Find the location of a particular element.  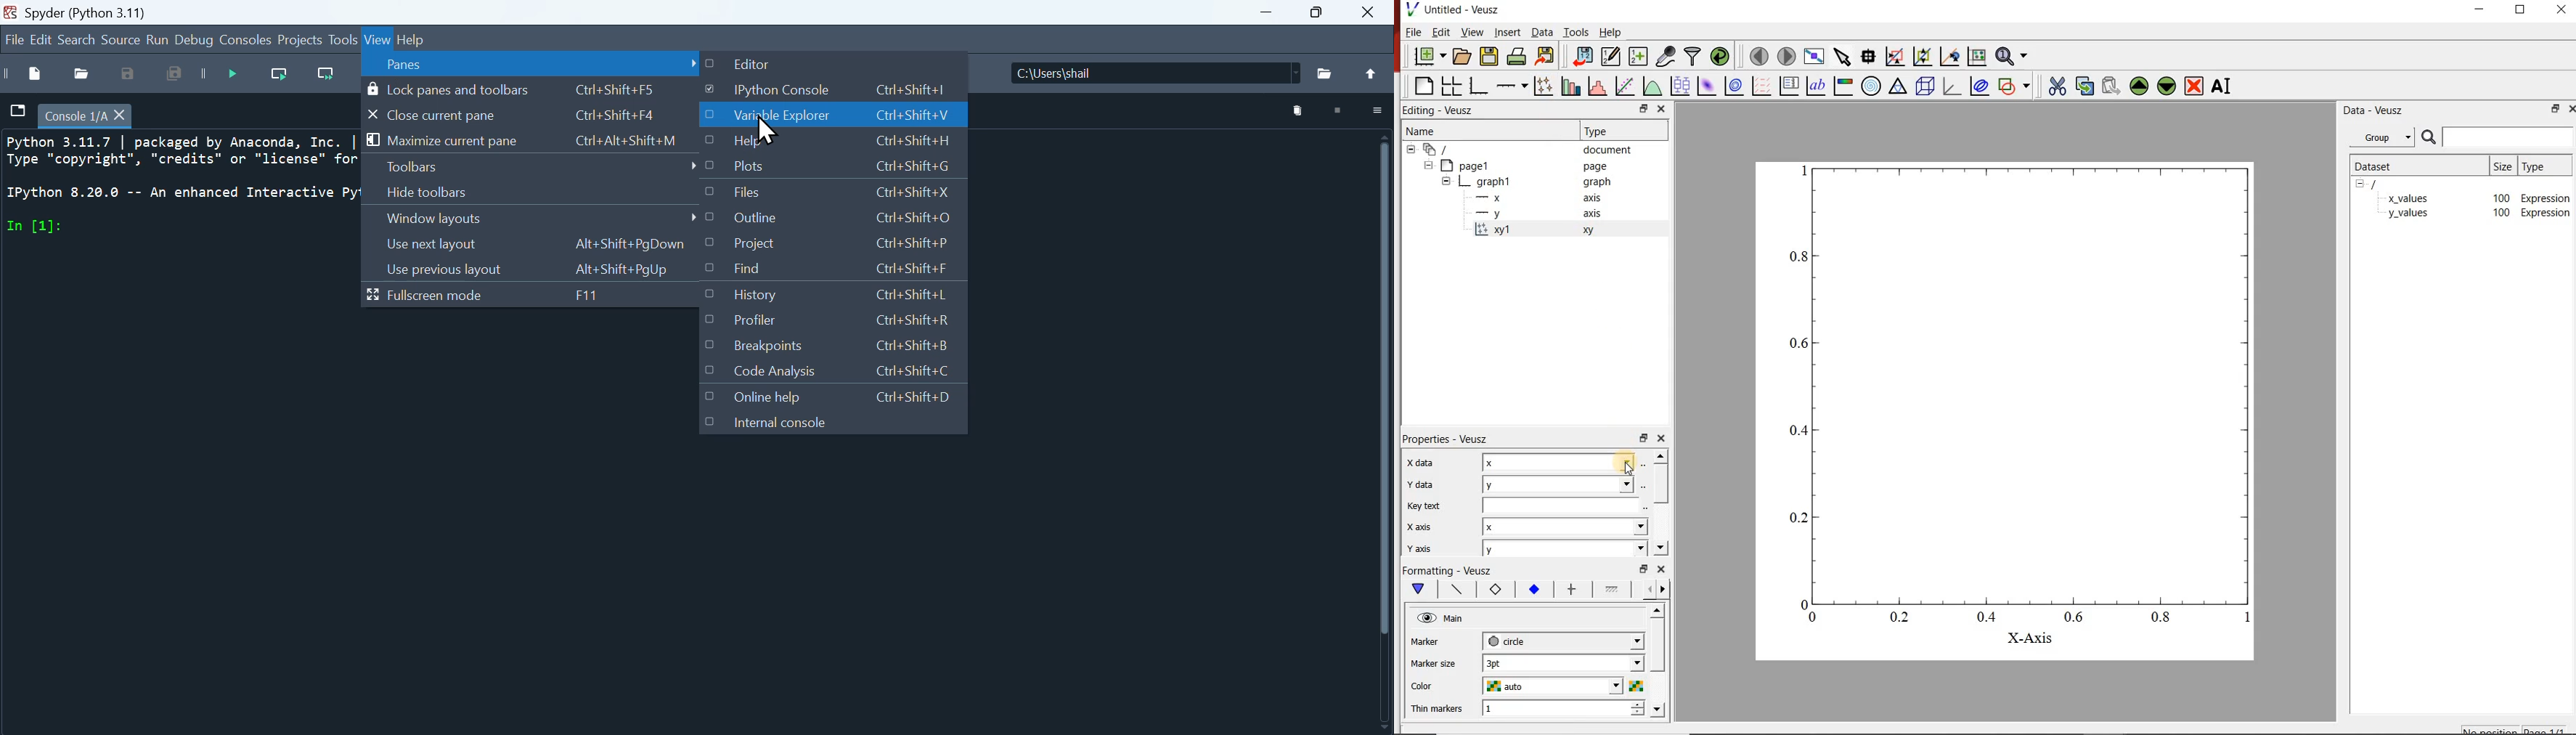

restore down is located at coordinates (2520, 11).